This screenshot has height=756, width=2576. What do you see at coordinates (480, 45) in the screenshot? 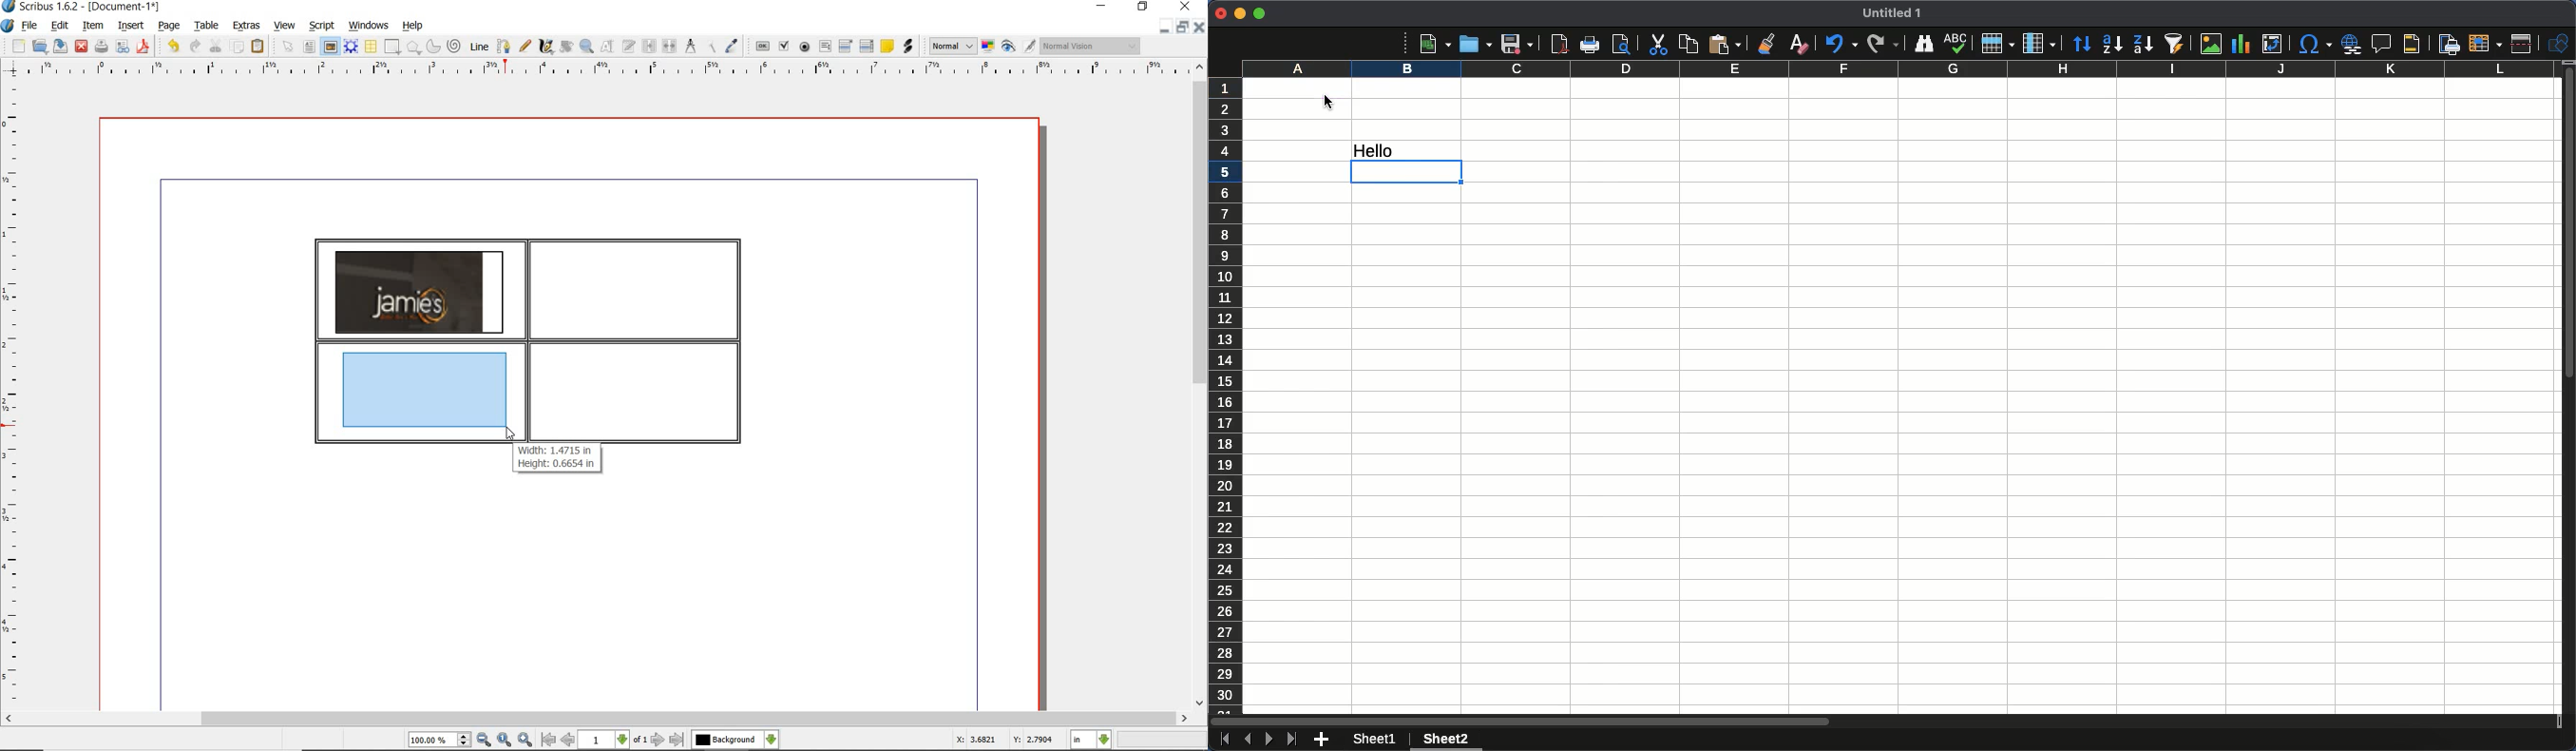
I see `line` at bounding box center [480, 45].